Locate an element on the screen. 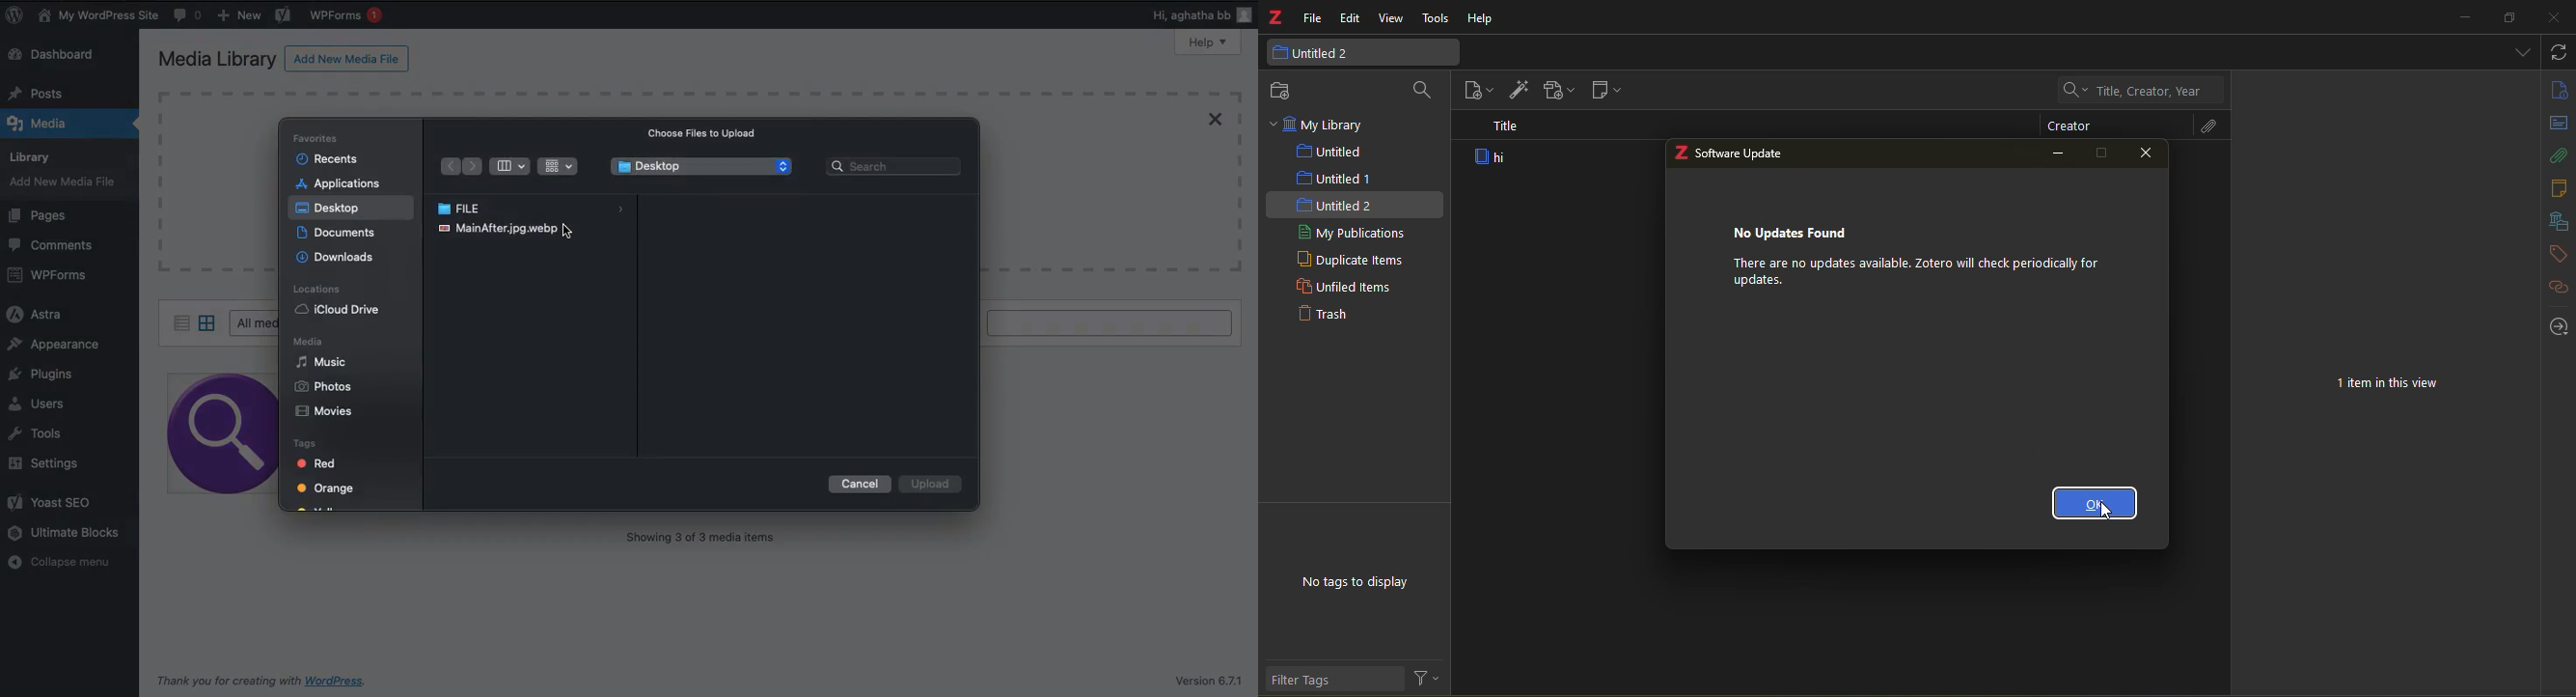 The width and height of the screenshot is (2576, 700). add attach is located at coordinates (1559, 90).